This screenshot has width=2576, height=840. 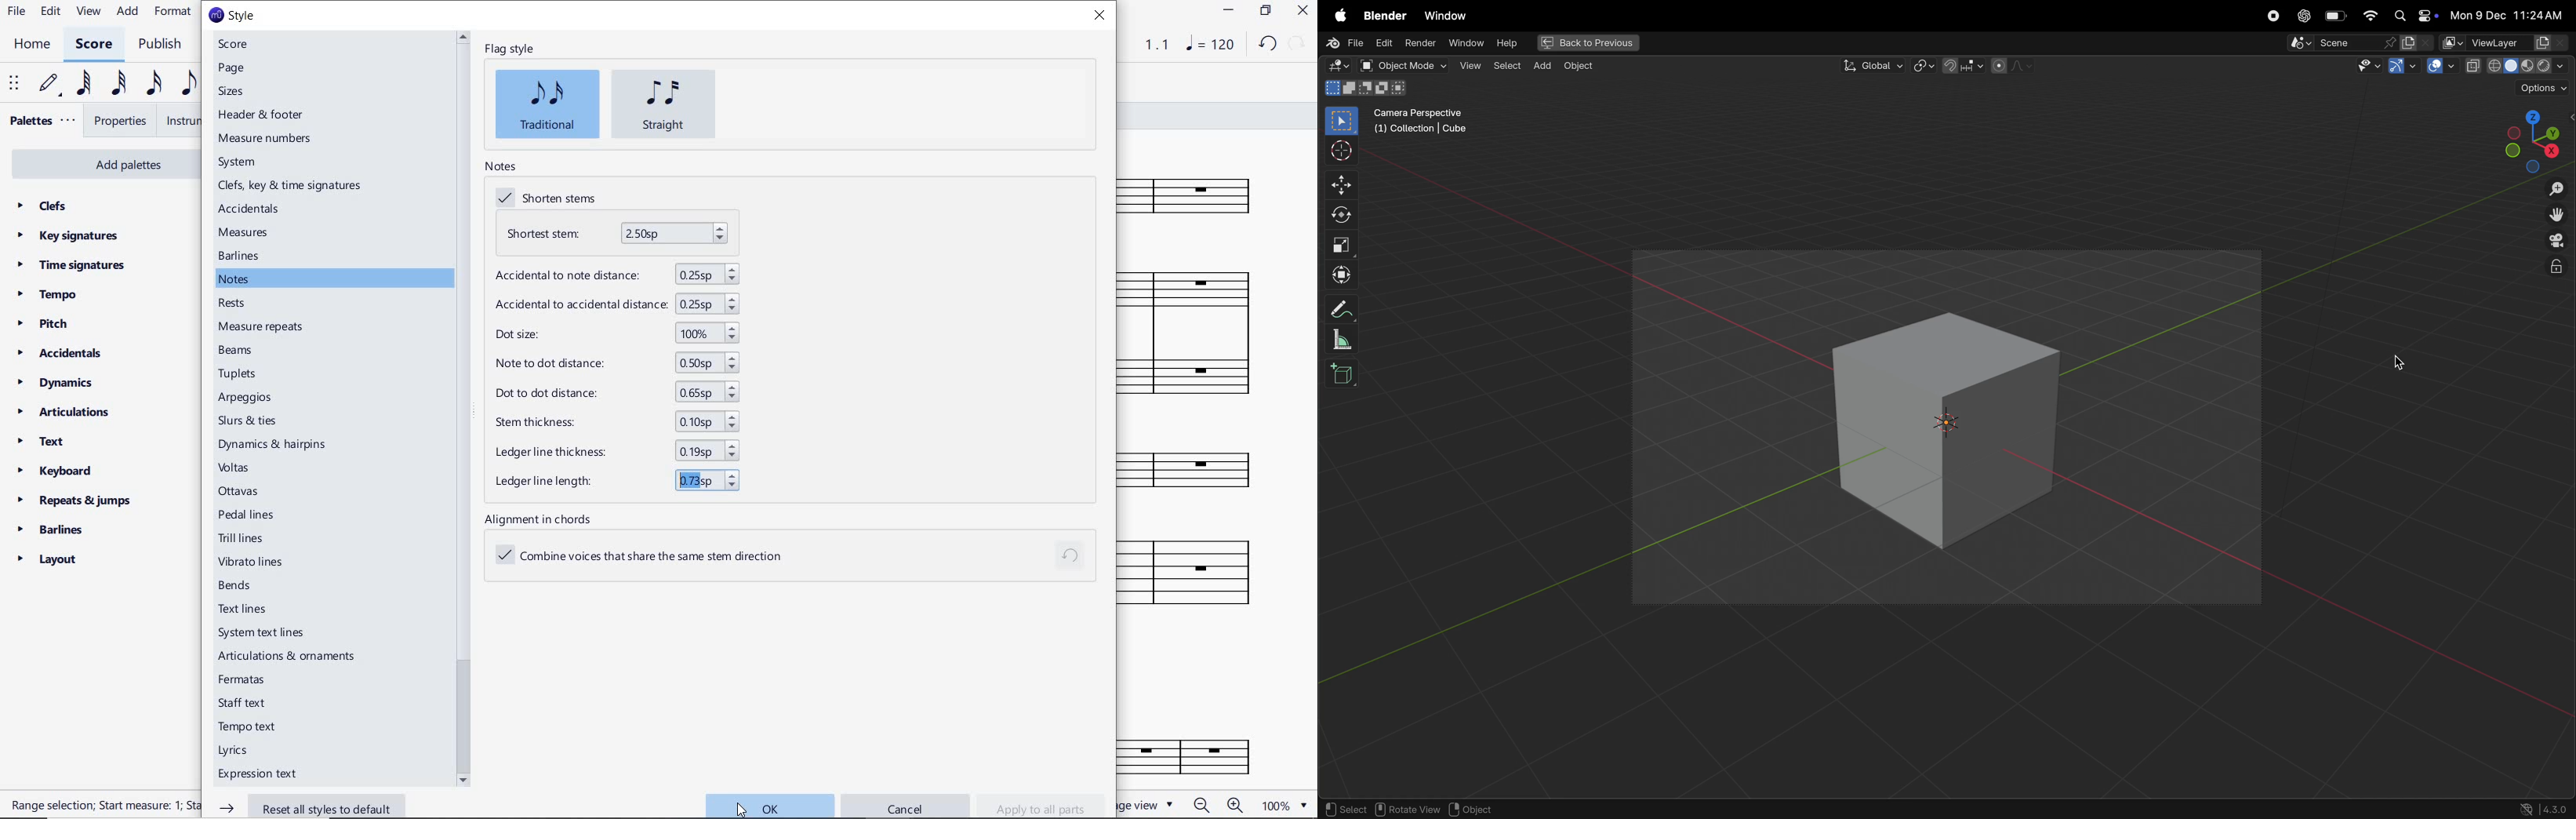 What do you see at coordinates (244, 491) in the screenshot?
I see `ottavas` at bounding box center [244, 491].